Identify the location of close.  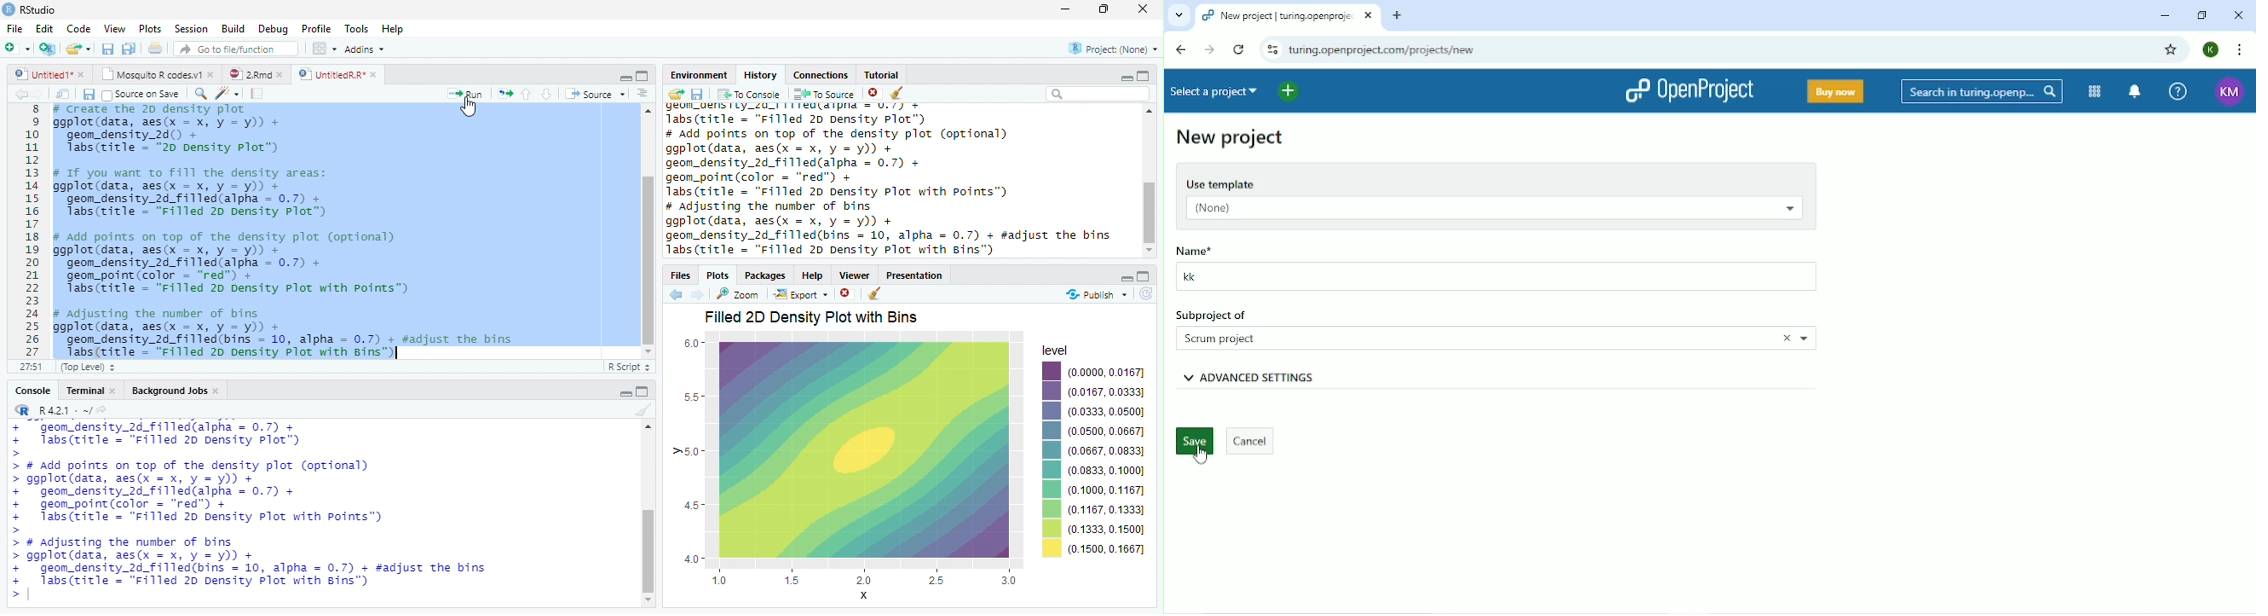
(375, 74).